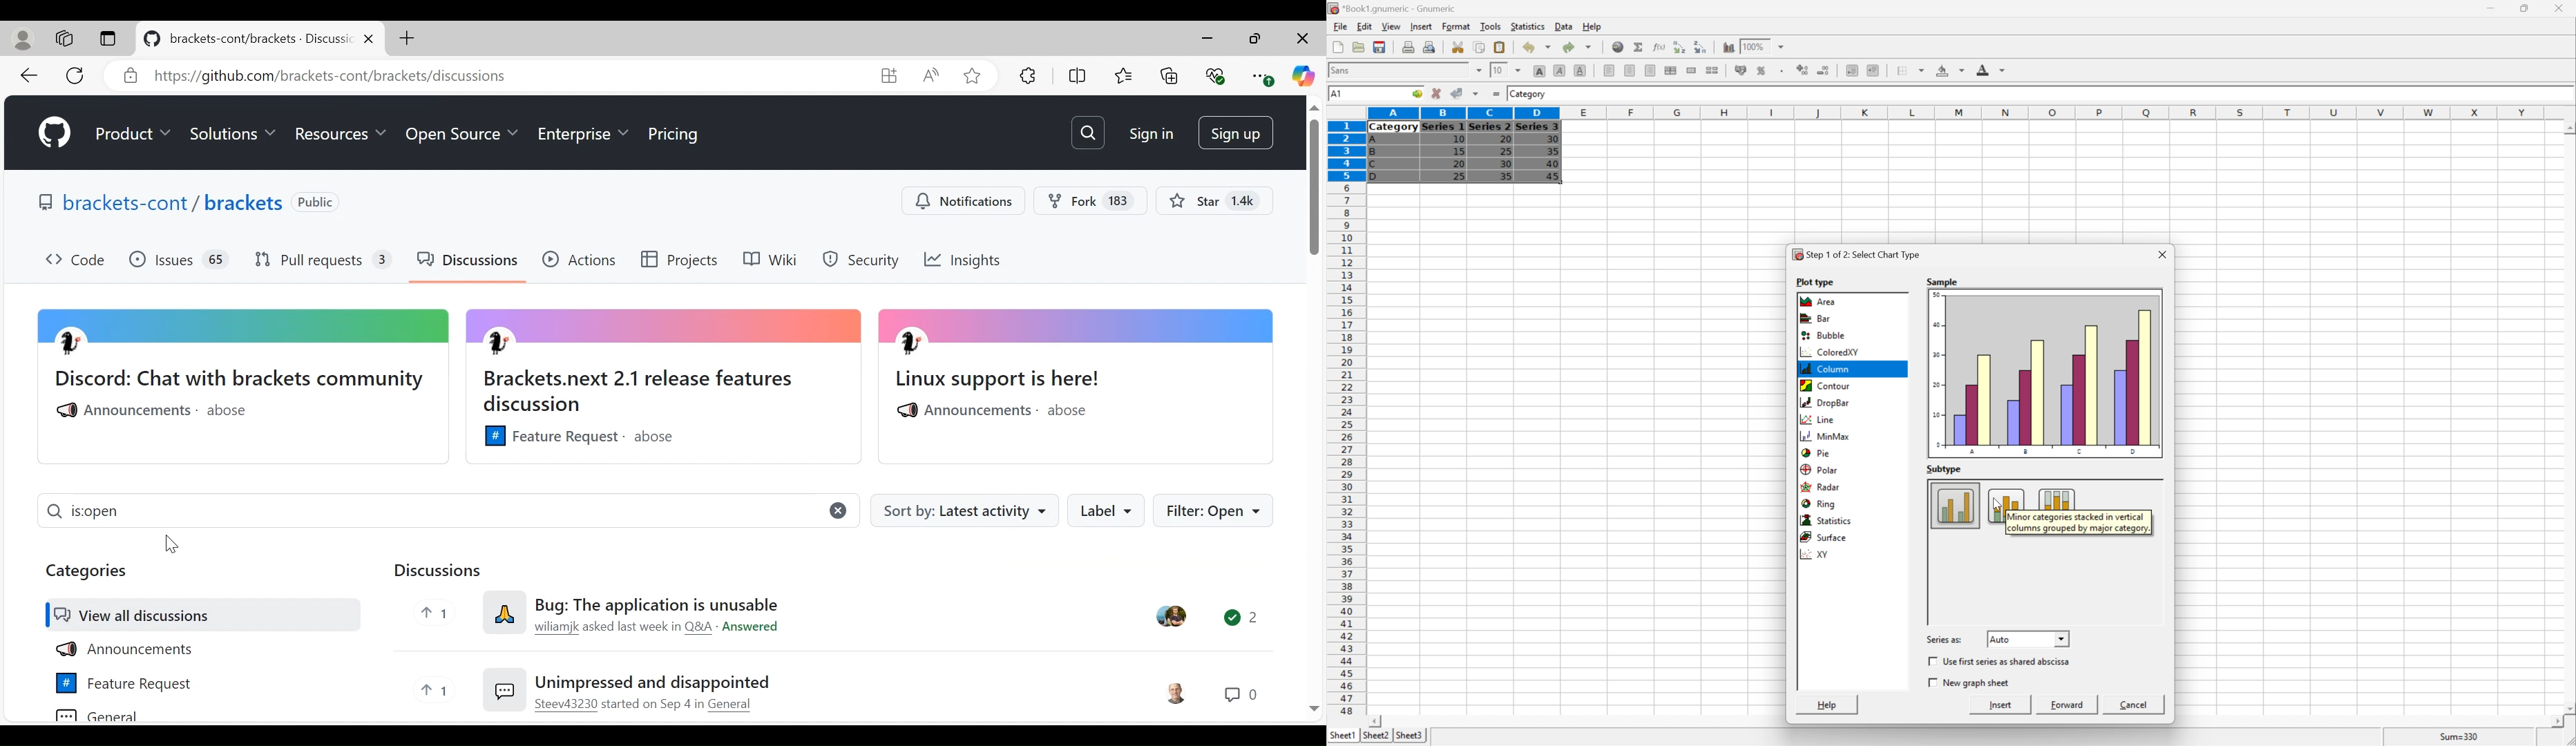  I want to click on Scroll Right, so click(2554, 723).